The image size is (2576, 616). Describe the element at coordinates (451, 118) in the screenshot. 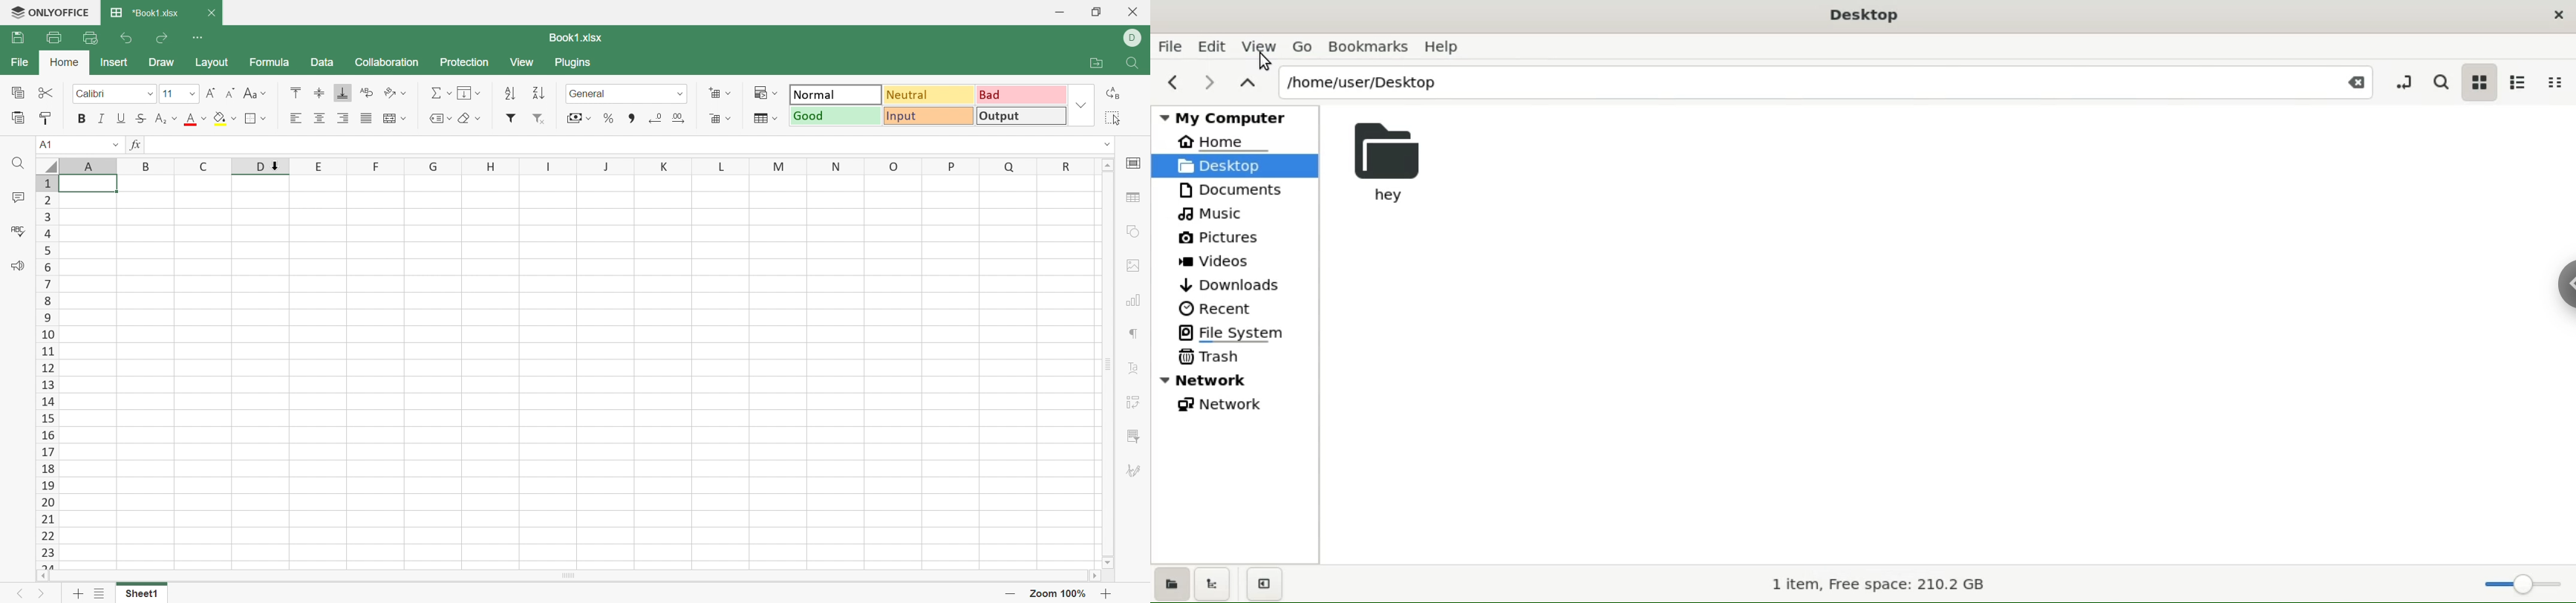

I see `Drop Down` at that location.